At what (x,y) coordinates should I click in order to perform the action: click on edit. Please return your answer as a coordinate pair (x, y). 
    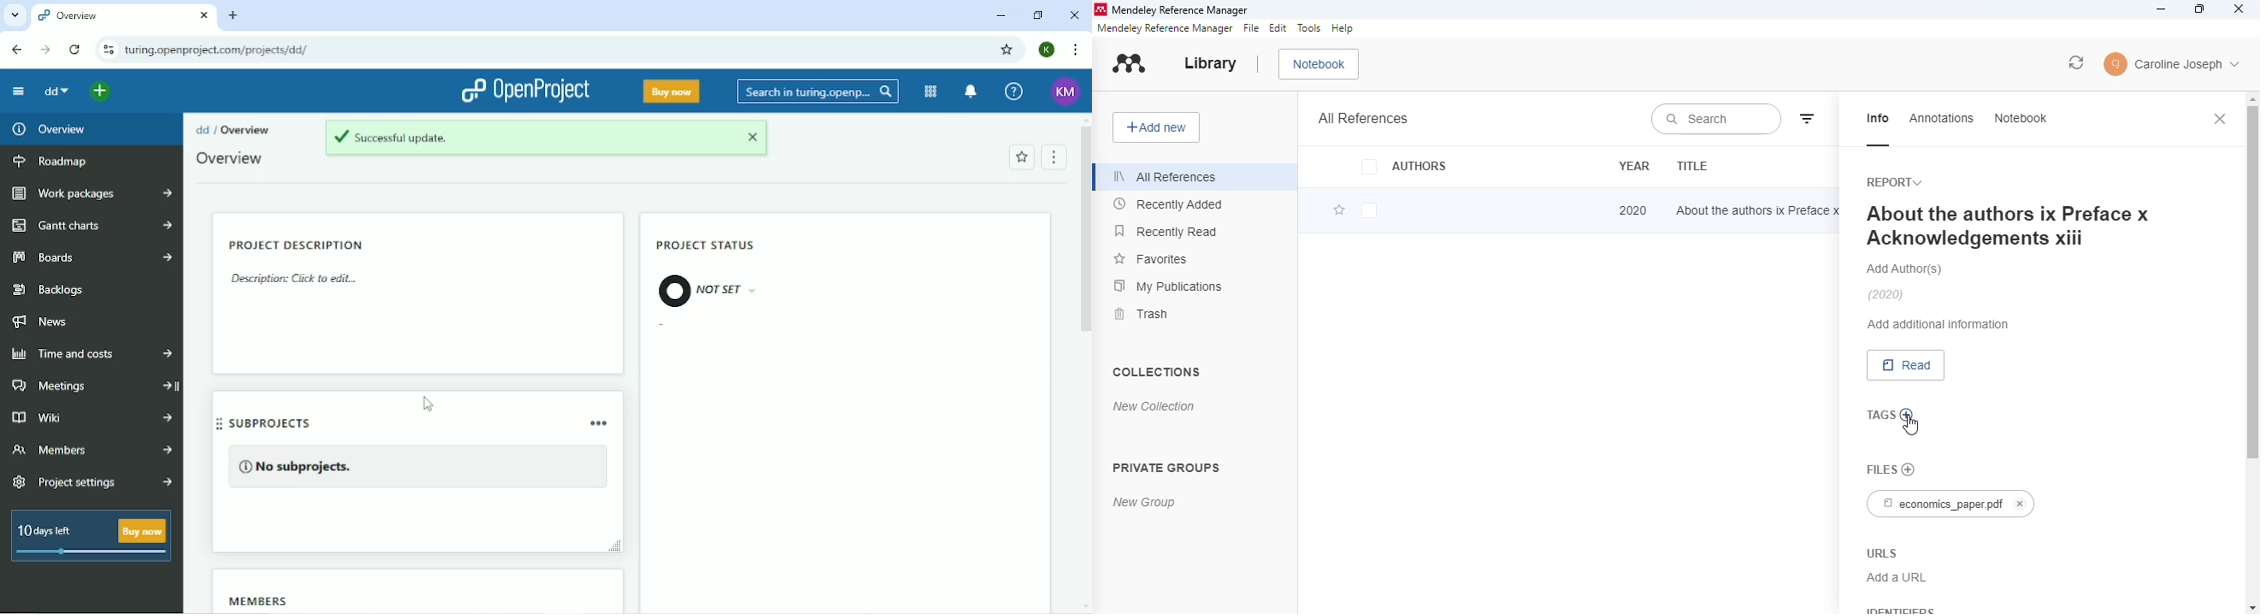
    Looking at the image, I should click on (1279, 28).